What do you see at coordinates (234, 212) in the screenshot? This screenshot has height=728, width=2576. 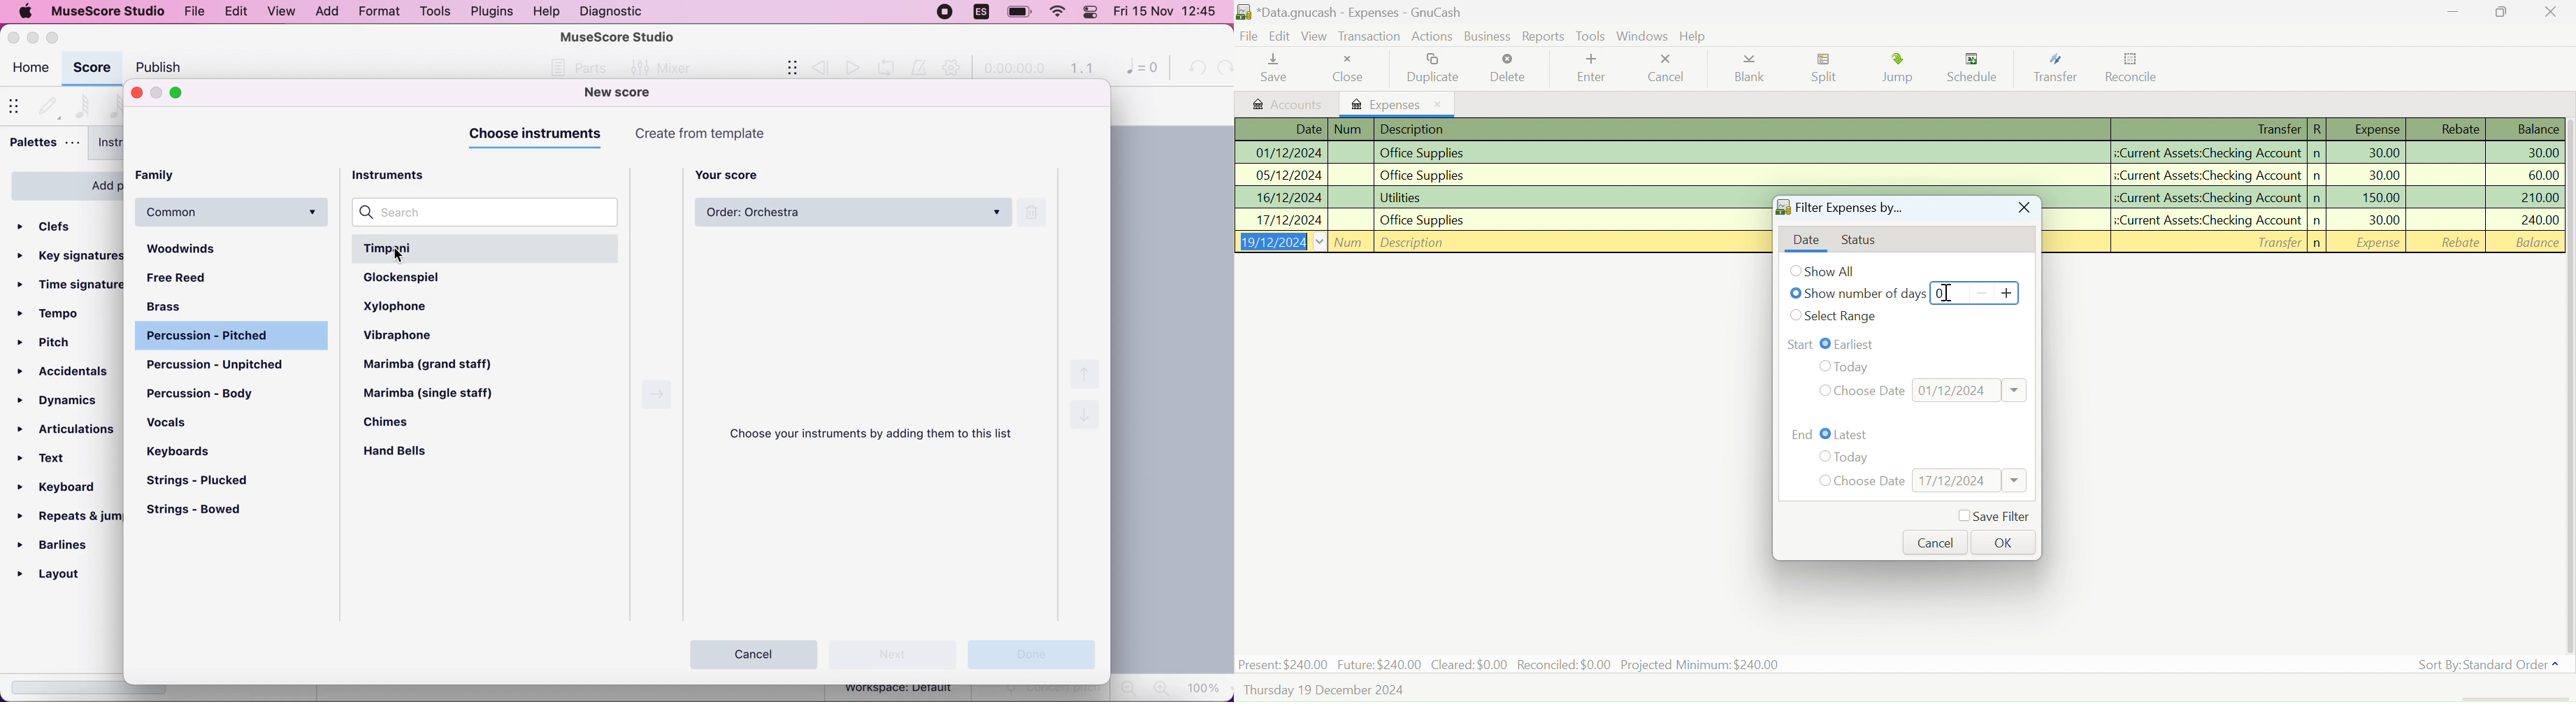 I see `common` at bounding box center [234, 212].